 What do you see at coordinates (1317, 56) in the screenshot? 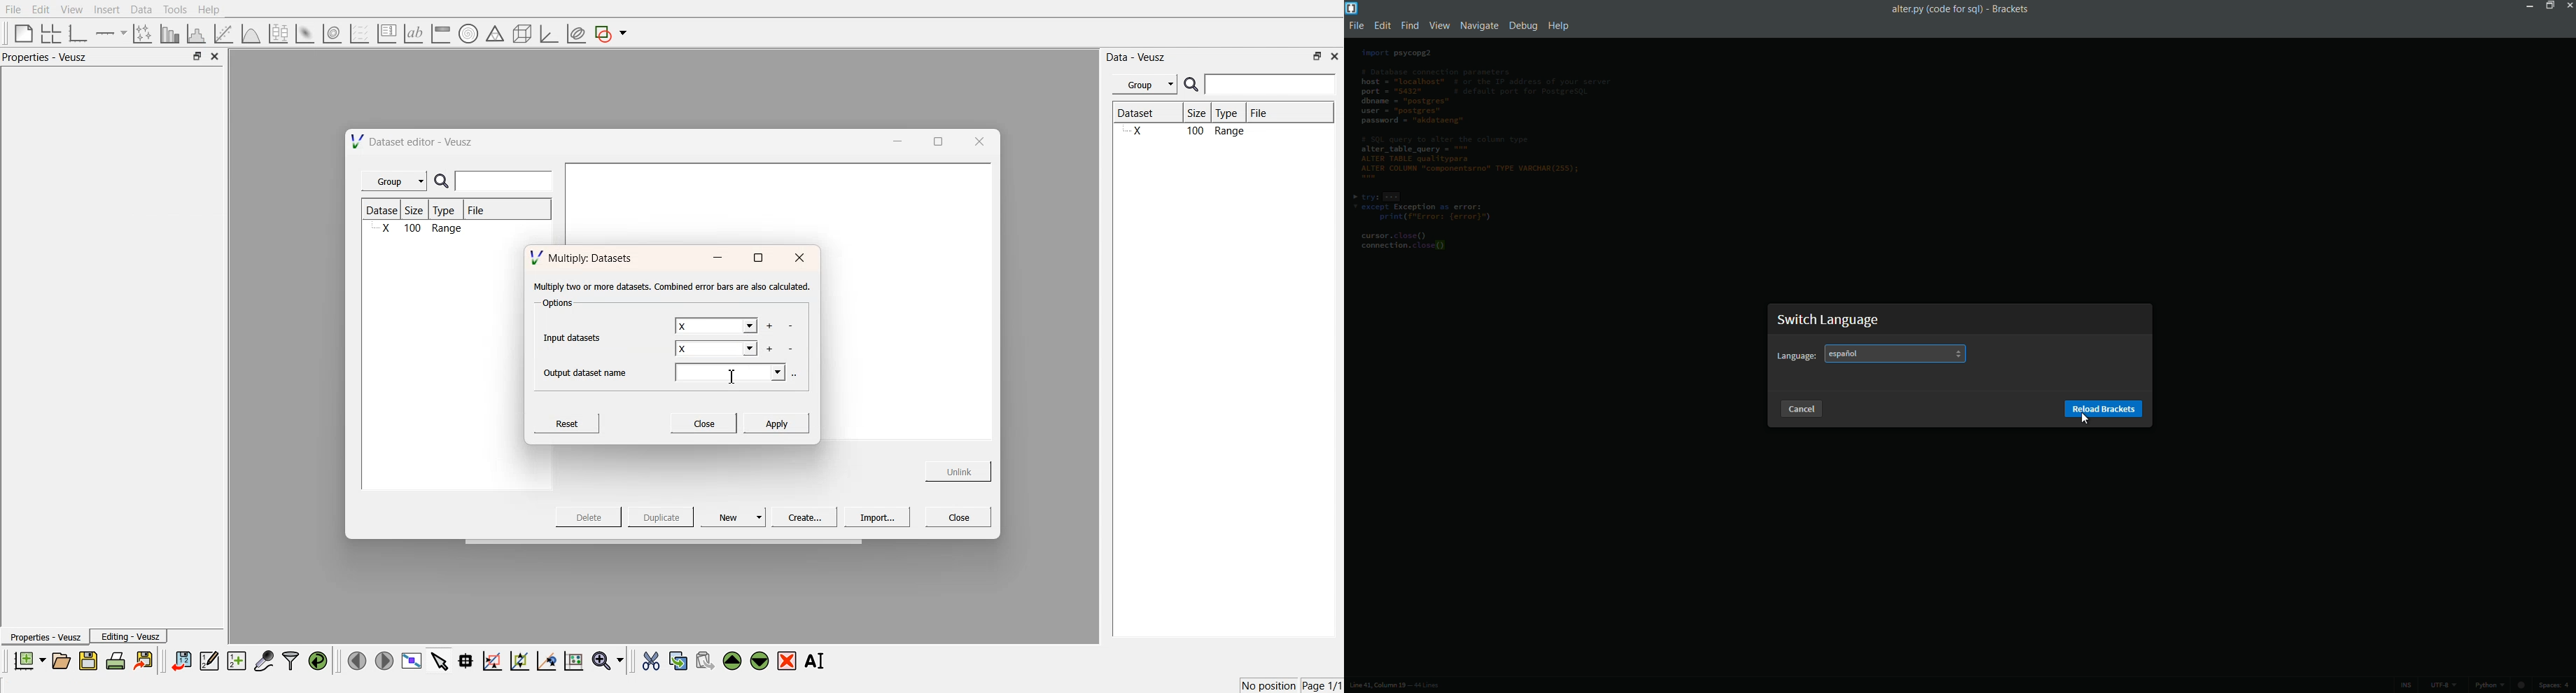
I see `minimise or maximise` at bounding box center [1317, 56].